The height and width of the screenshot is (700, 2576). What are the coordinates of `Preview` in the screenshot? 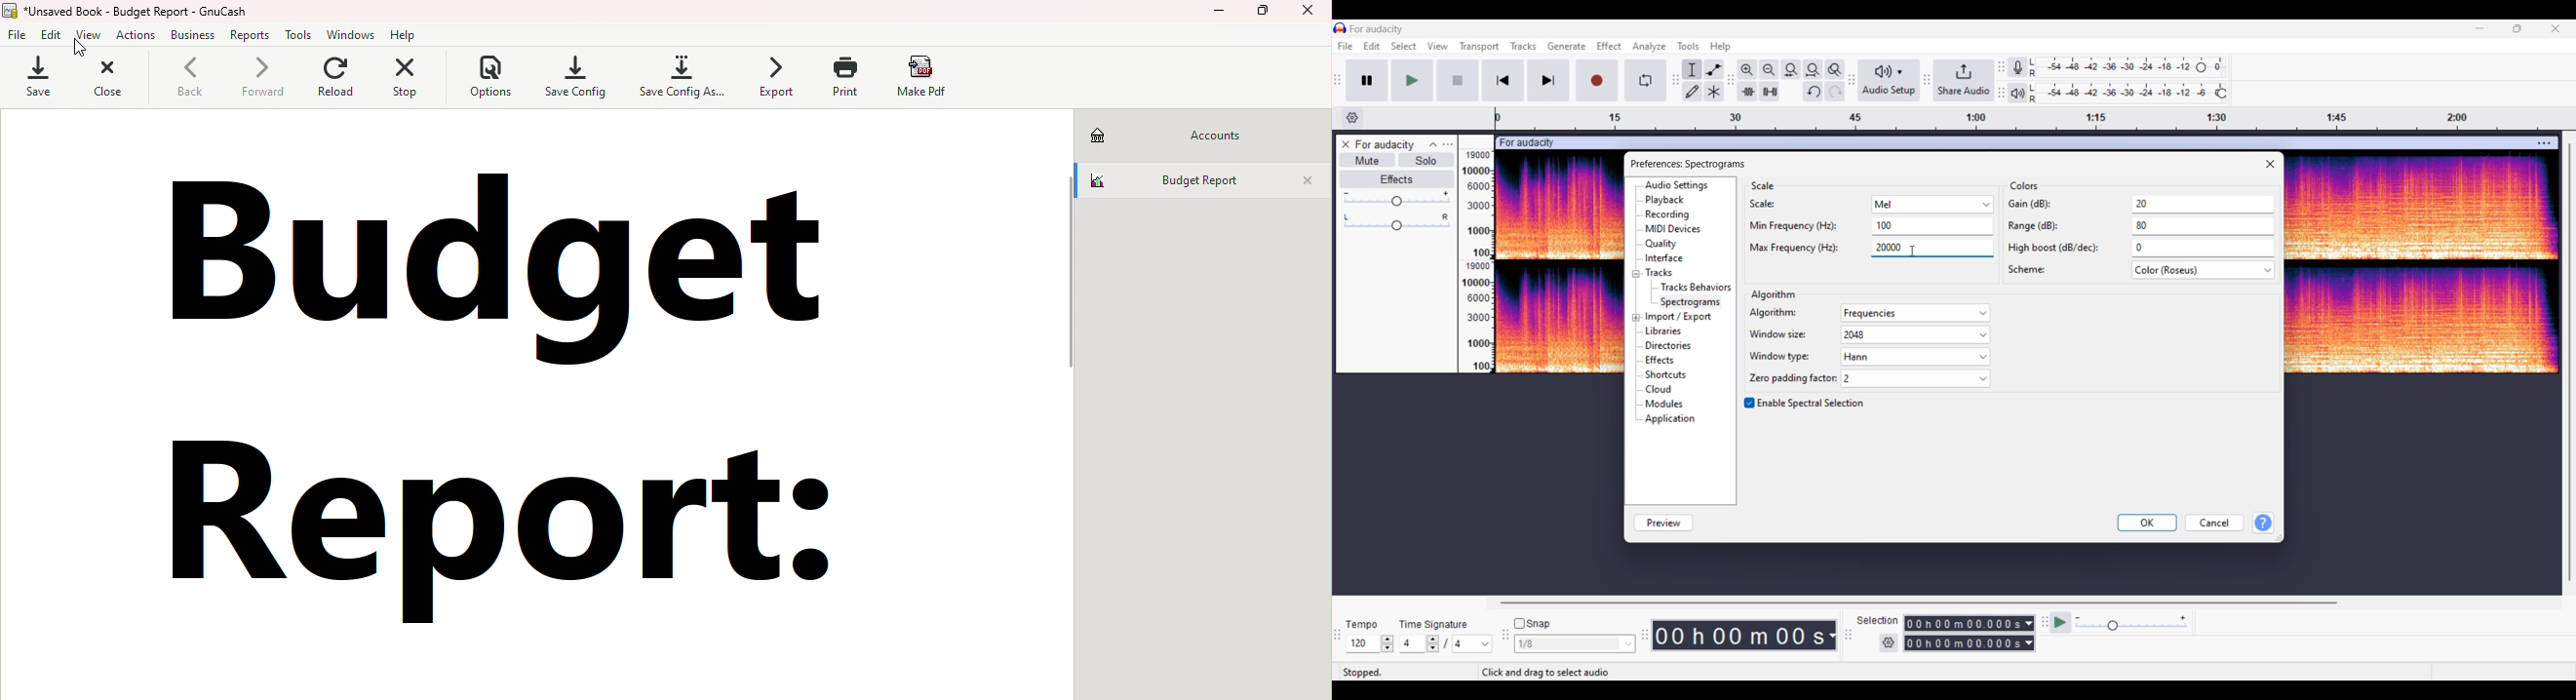 It's located at (1664, 523).